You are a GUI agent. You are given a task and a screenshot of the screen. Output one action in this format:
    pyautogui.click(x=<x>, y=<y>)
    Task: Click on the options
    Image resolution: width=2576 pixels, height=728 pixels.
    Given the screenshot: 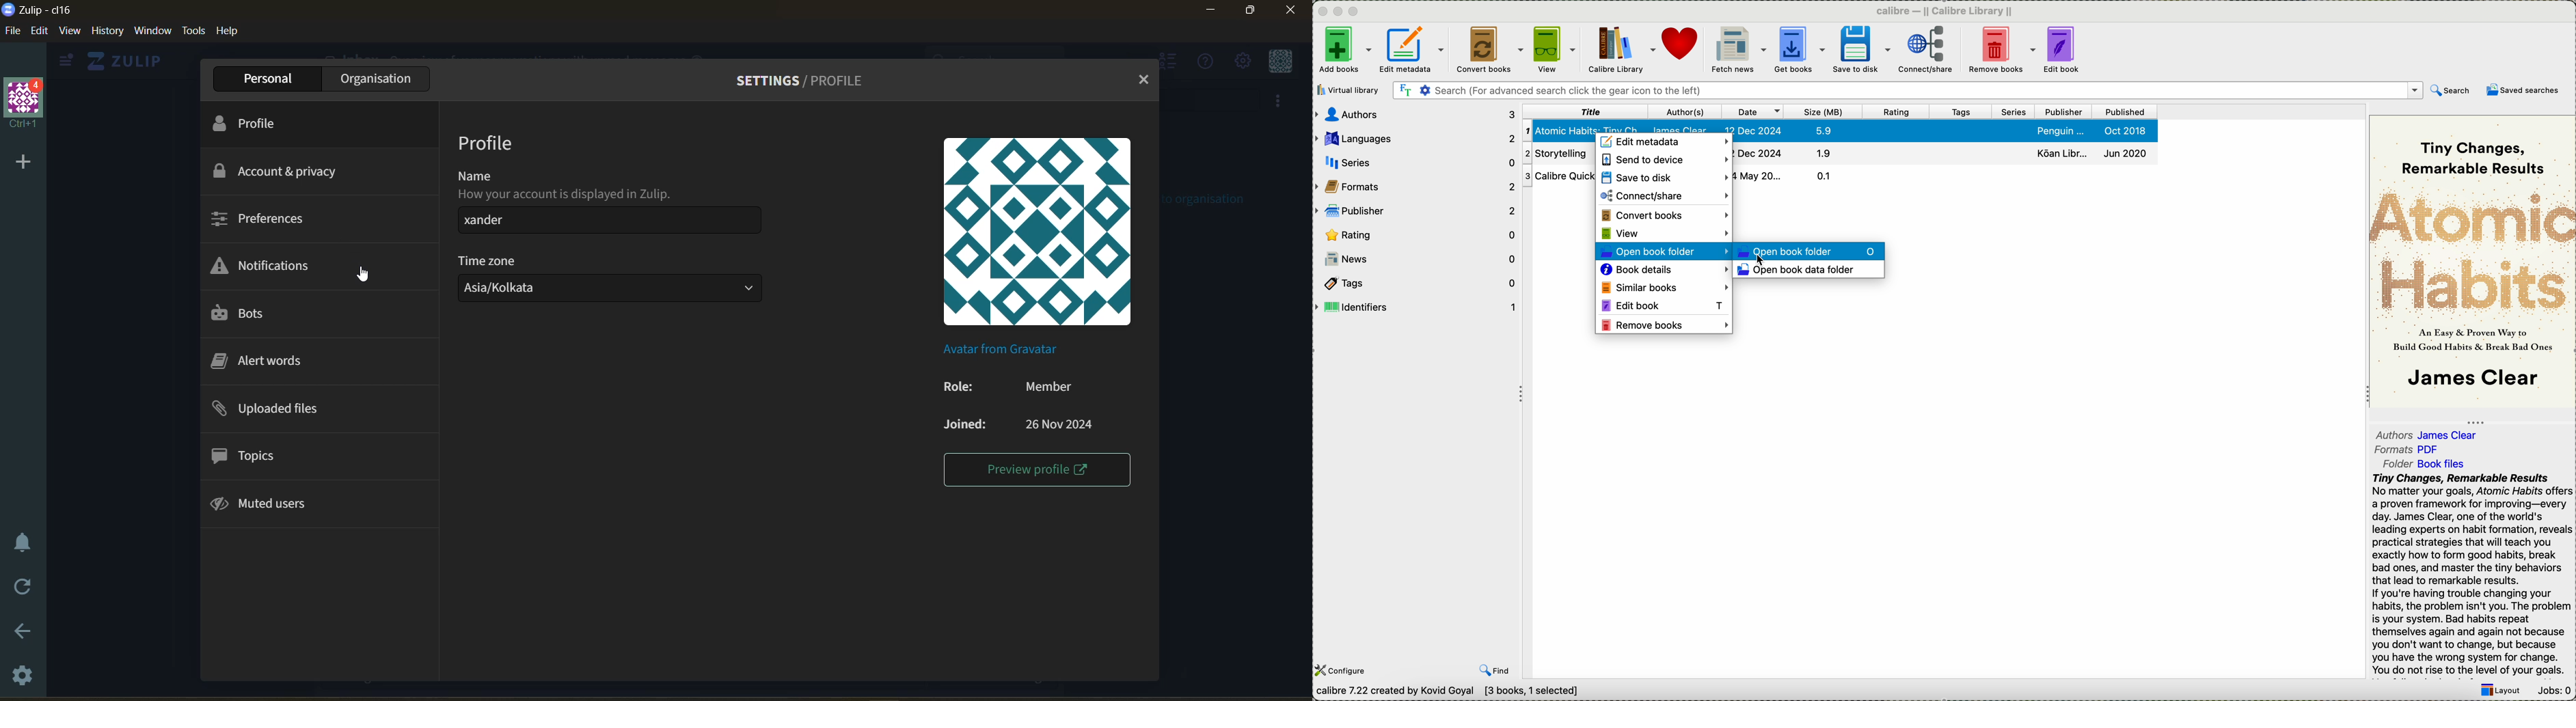 What is the action you would take?
    pyautogui.click(x=614, y=222)
    